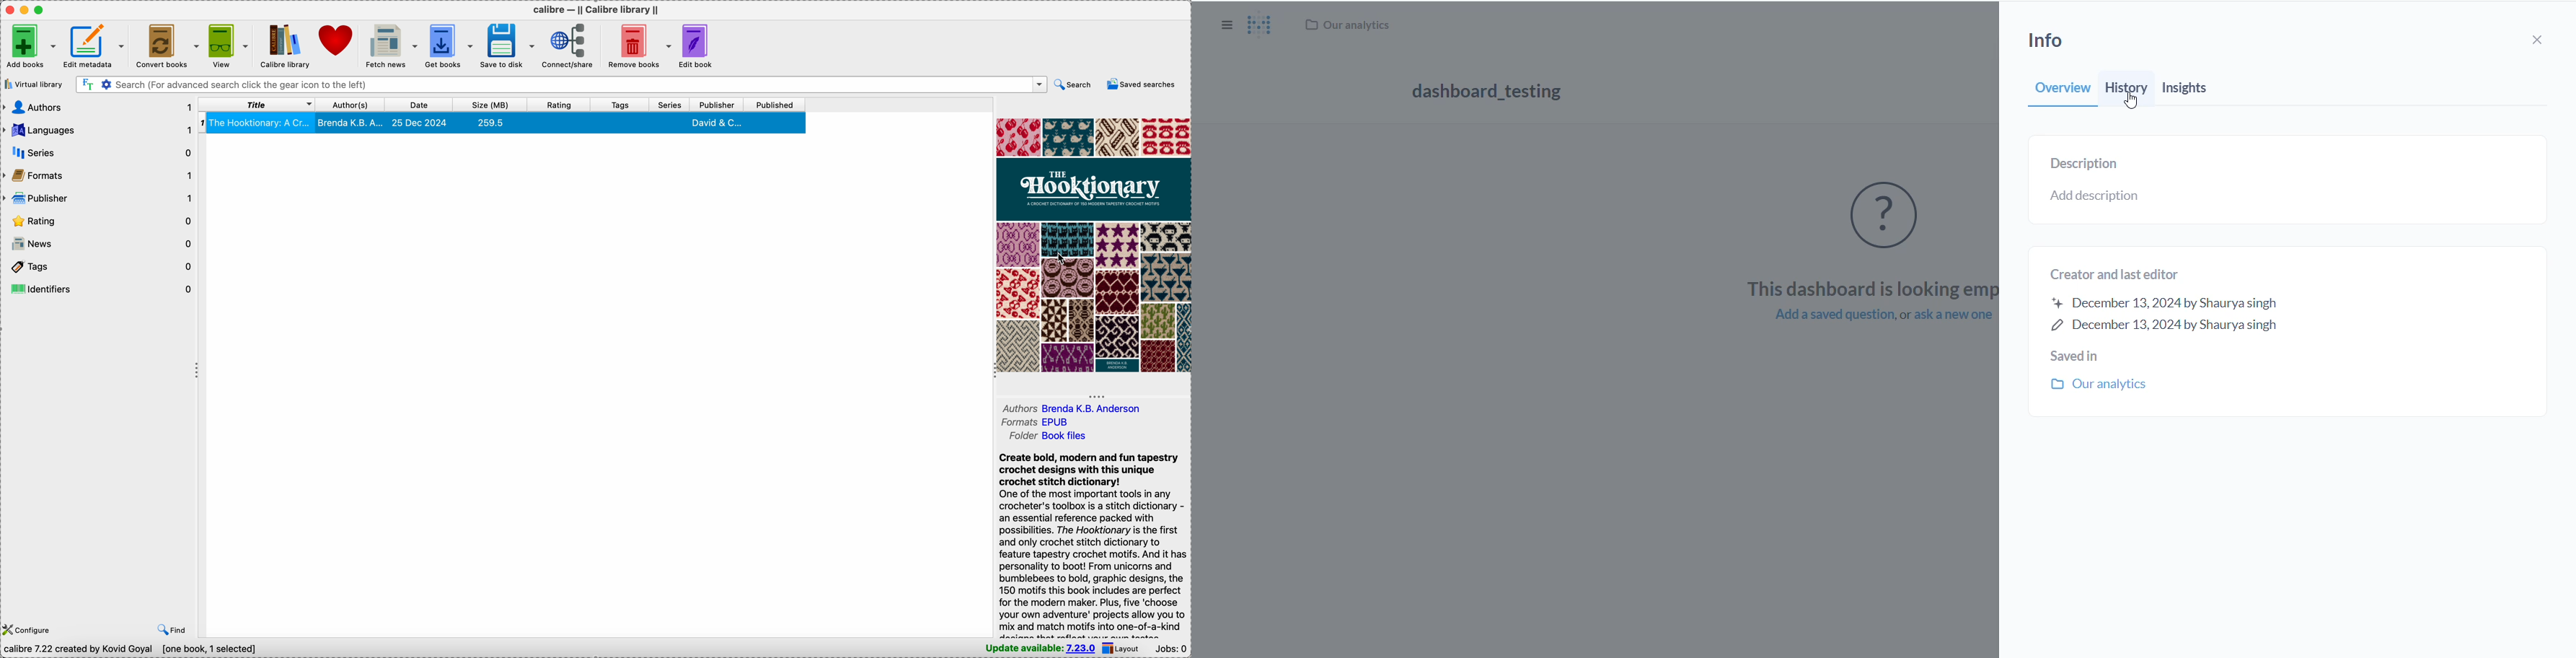 The width and height of the screenshot is (2576, 672). What do you see at coordinates (226, 45) in the screenshot?
I see `view` at bounding box center [226, 45].